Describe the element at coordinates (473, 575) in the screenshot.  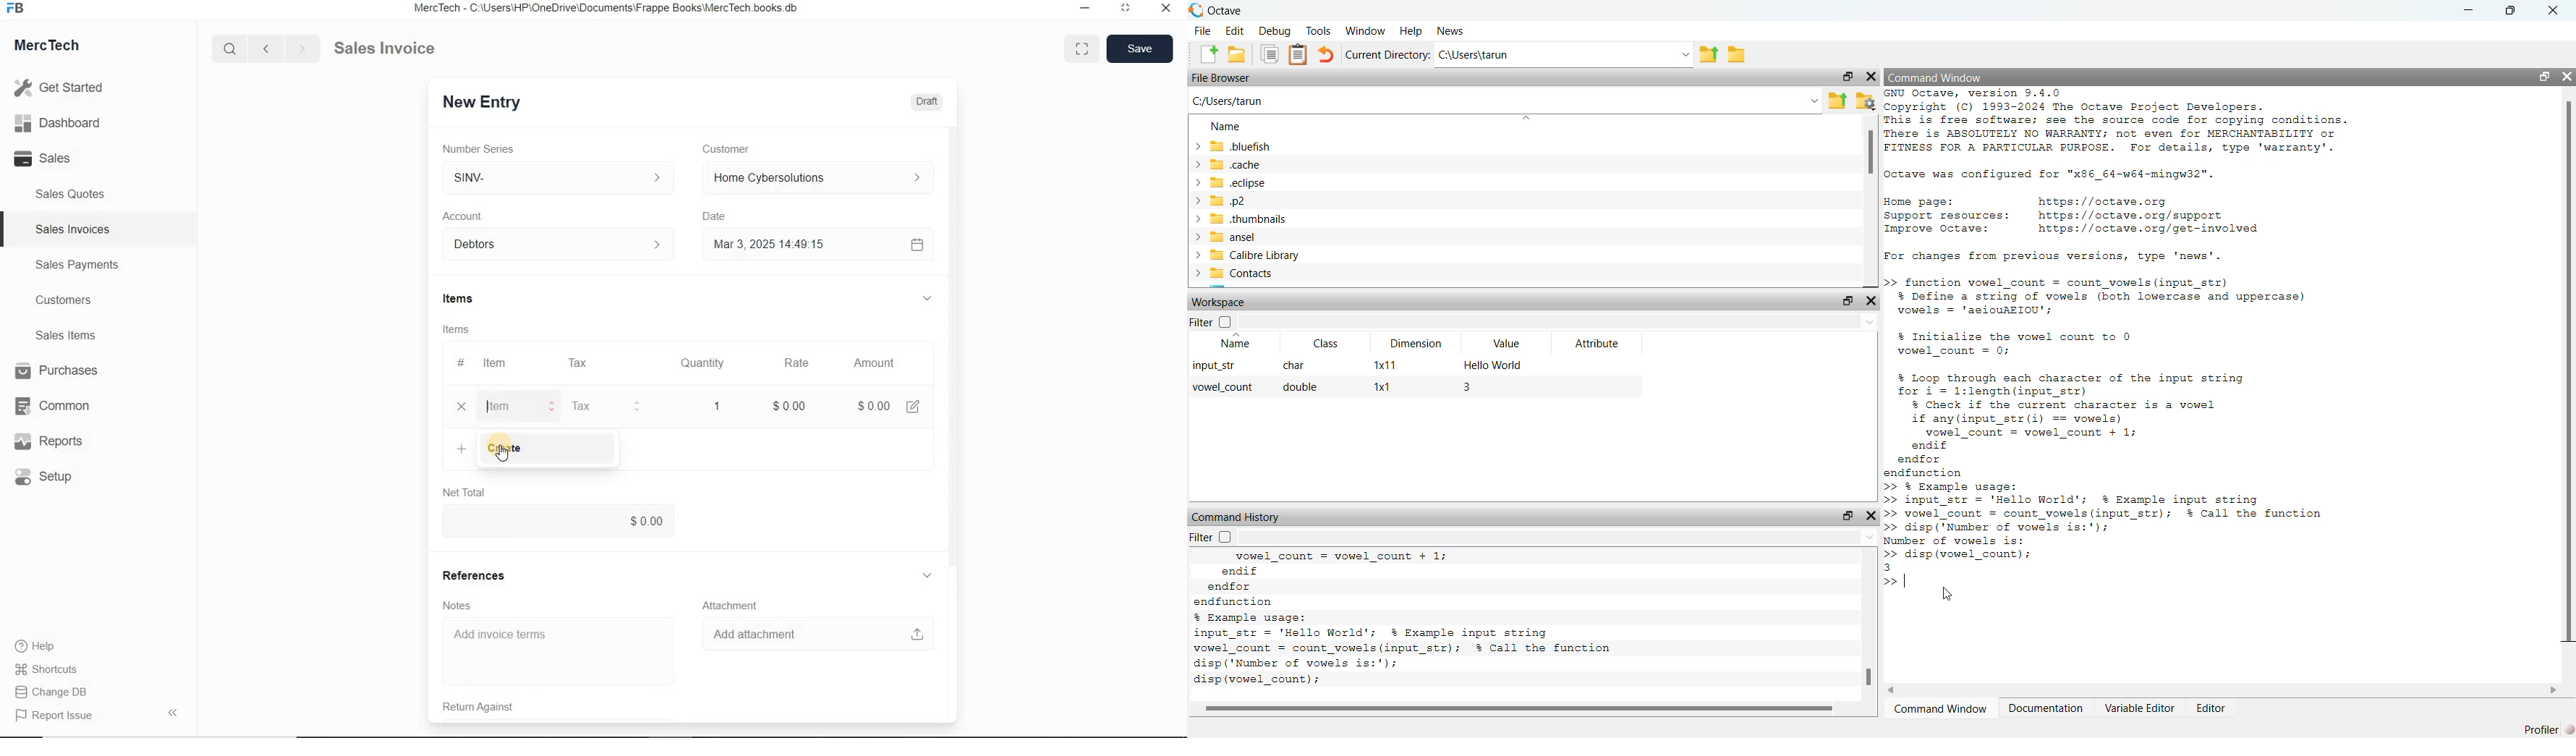
I see `References` at that location.